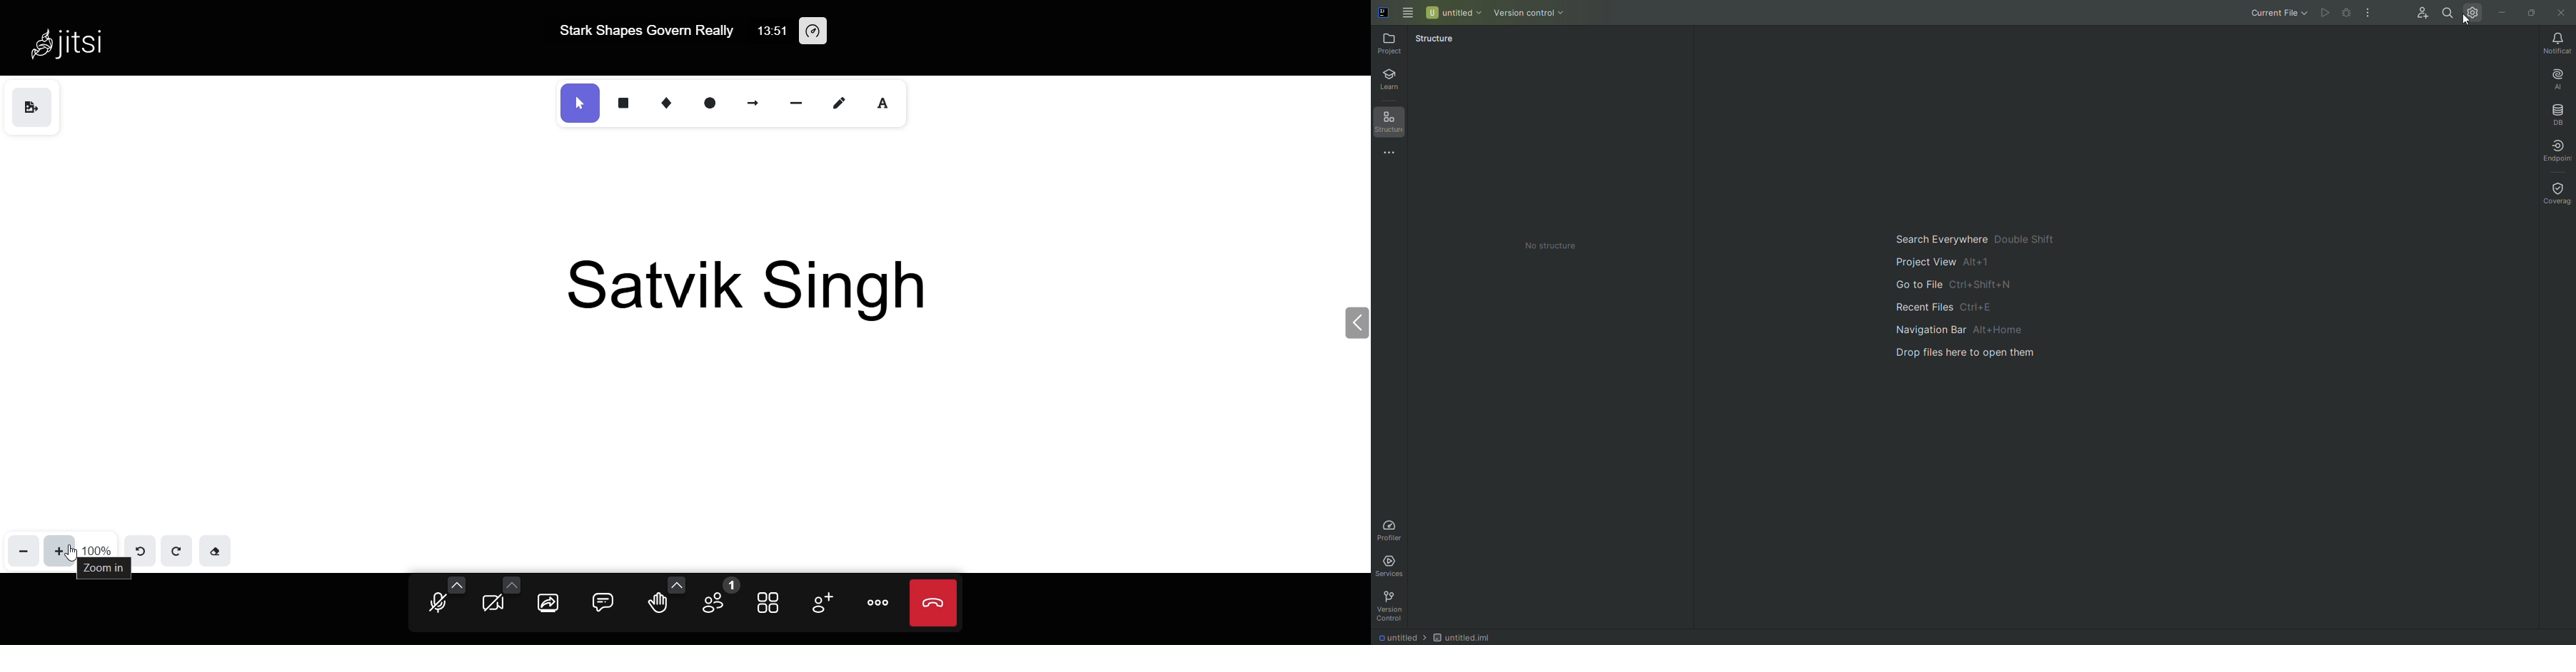 Image resolution: width=2576 pixels, height=672 pixels. I want to click on Navigation, so click(1977, 333).